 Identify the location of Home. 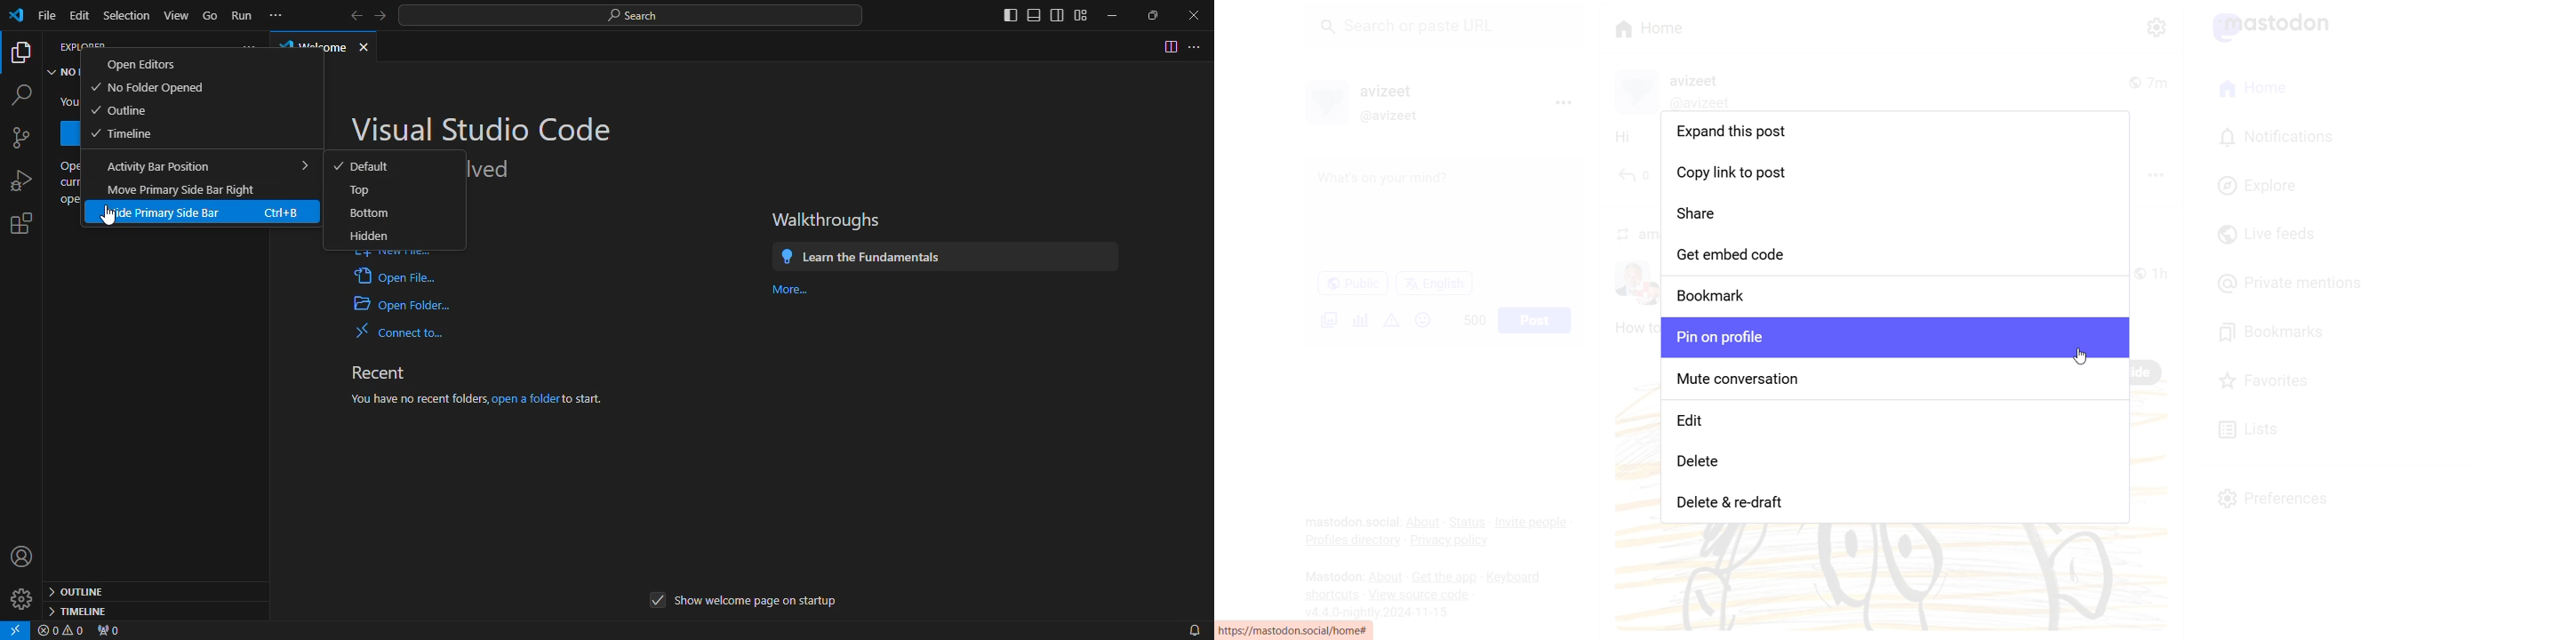
(1649, 27).